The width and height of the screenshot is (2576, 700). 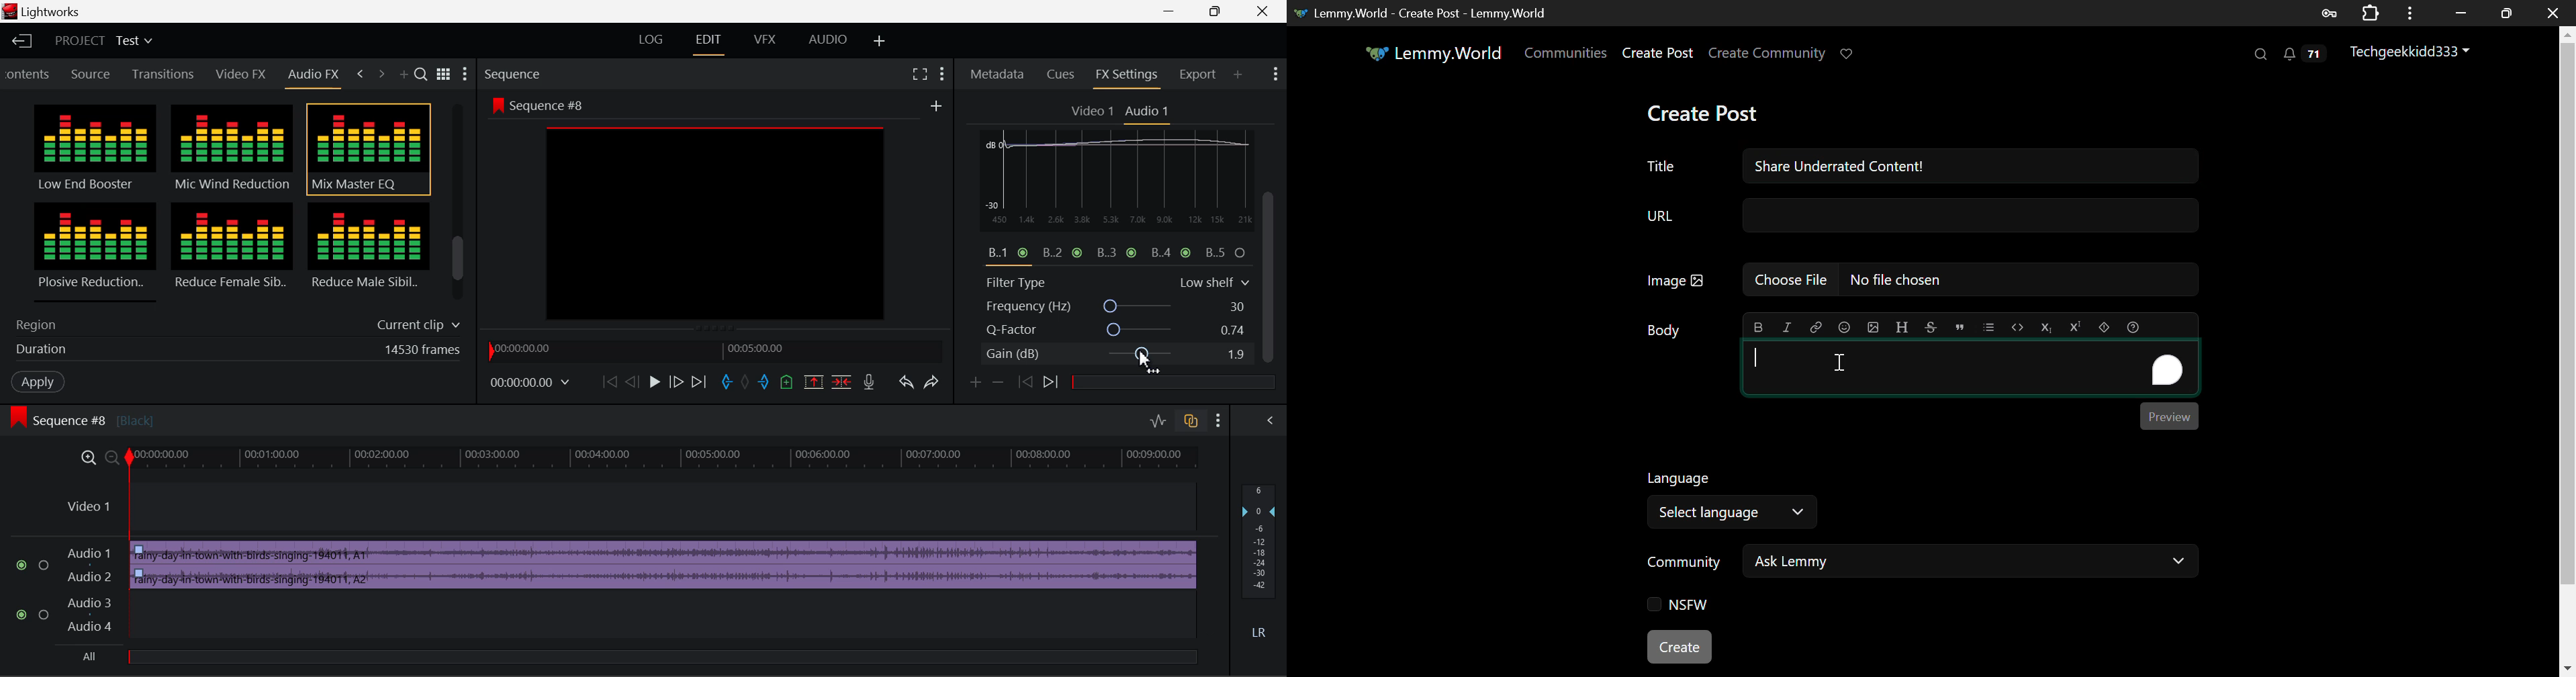 What do you see at coordinates (458, 205) in the screenshot?
I see `Scroll Bar` at bounding box center [458, 205].